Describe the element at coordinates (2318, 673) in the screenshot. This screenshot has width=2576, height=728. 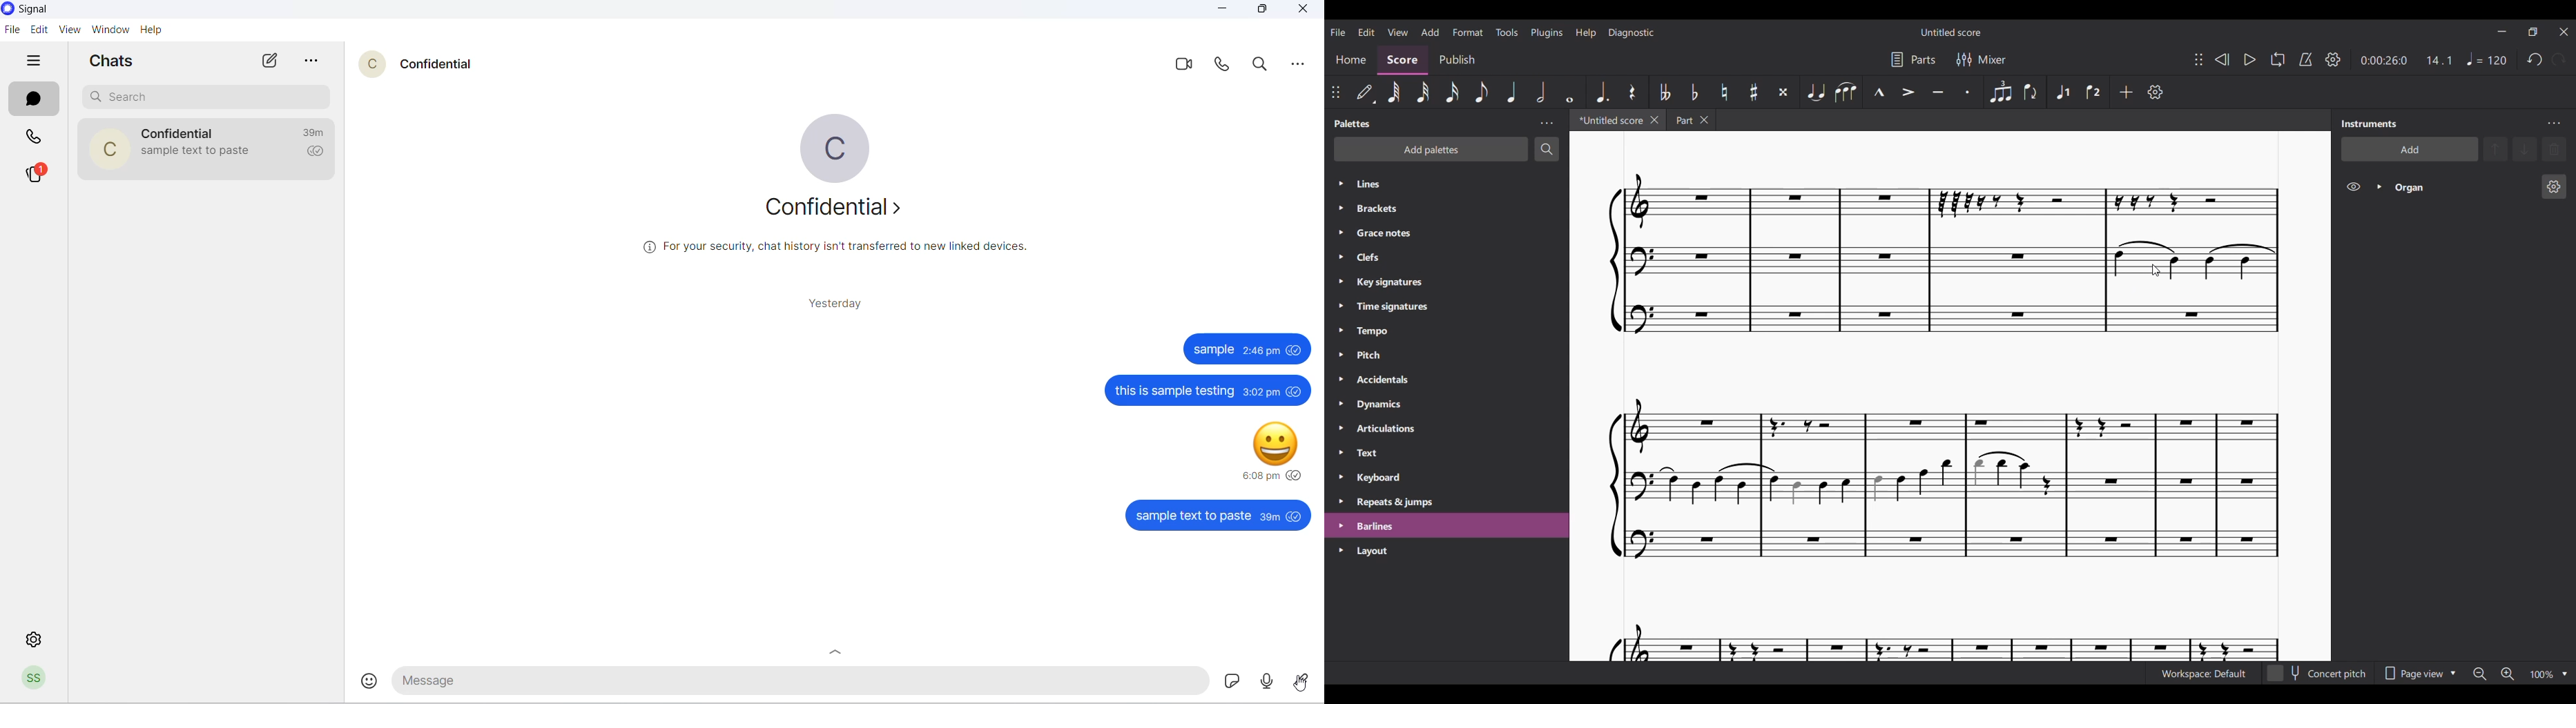
I see `Toggle Concert pitch` at that location.